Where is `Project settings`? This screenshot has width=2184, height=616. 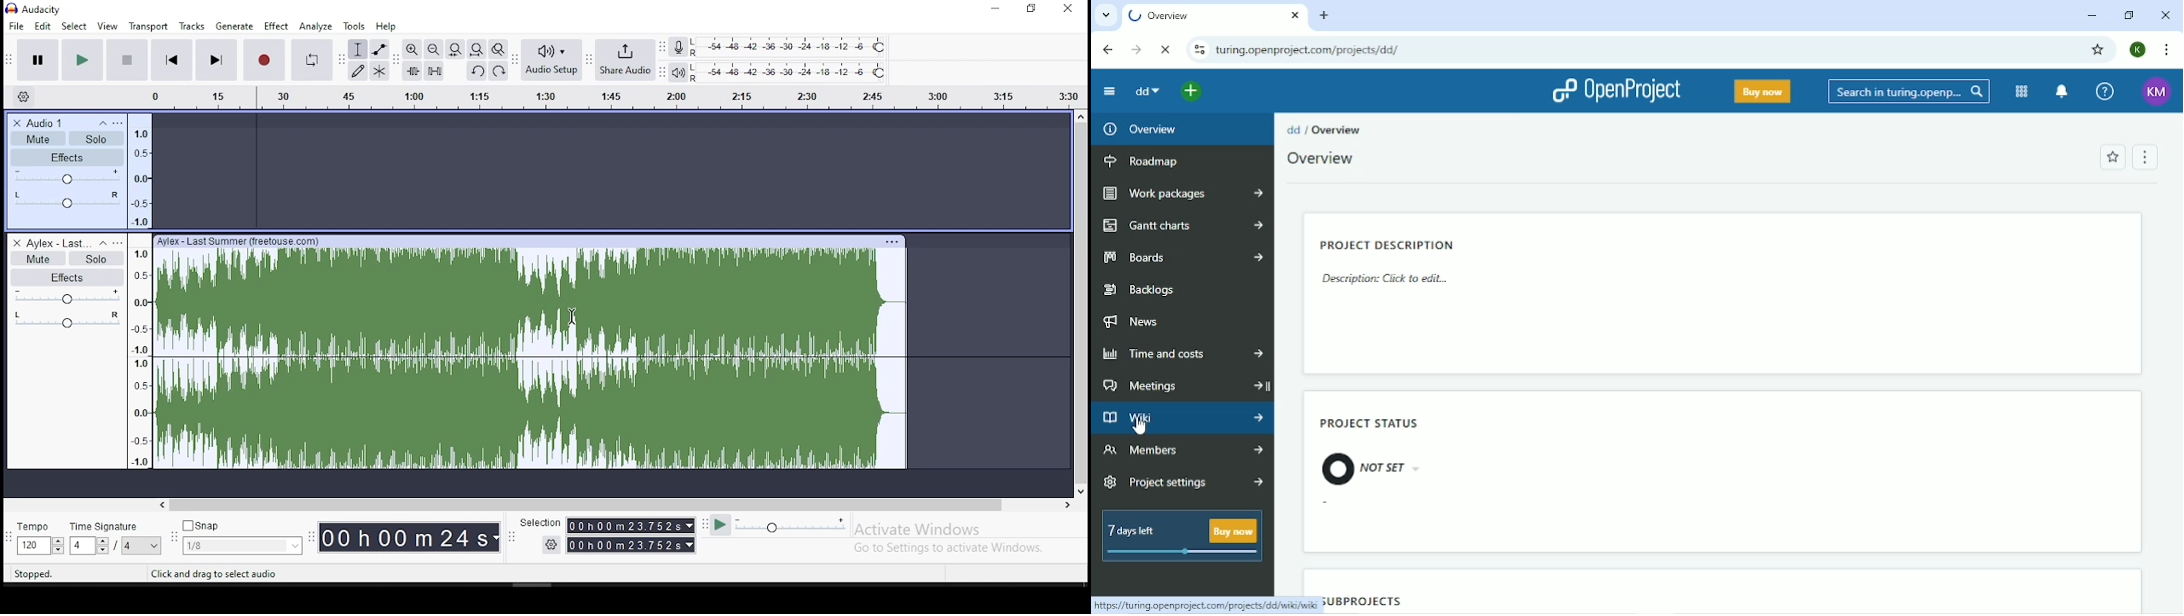 Project settings is located at coordinates (1172, 481).